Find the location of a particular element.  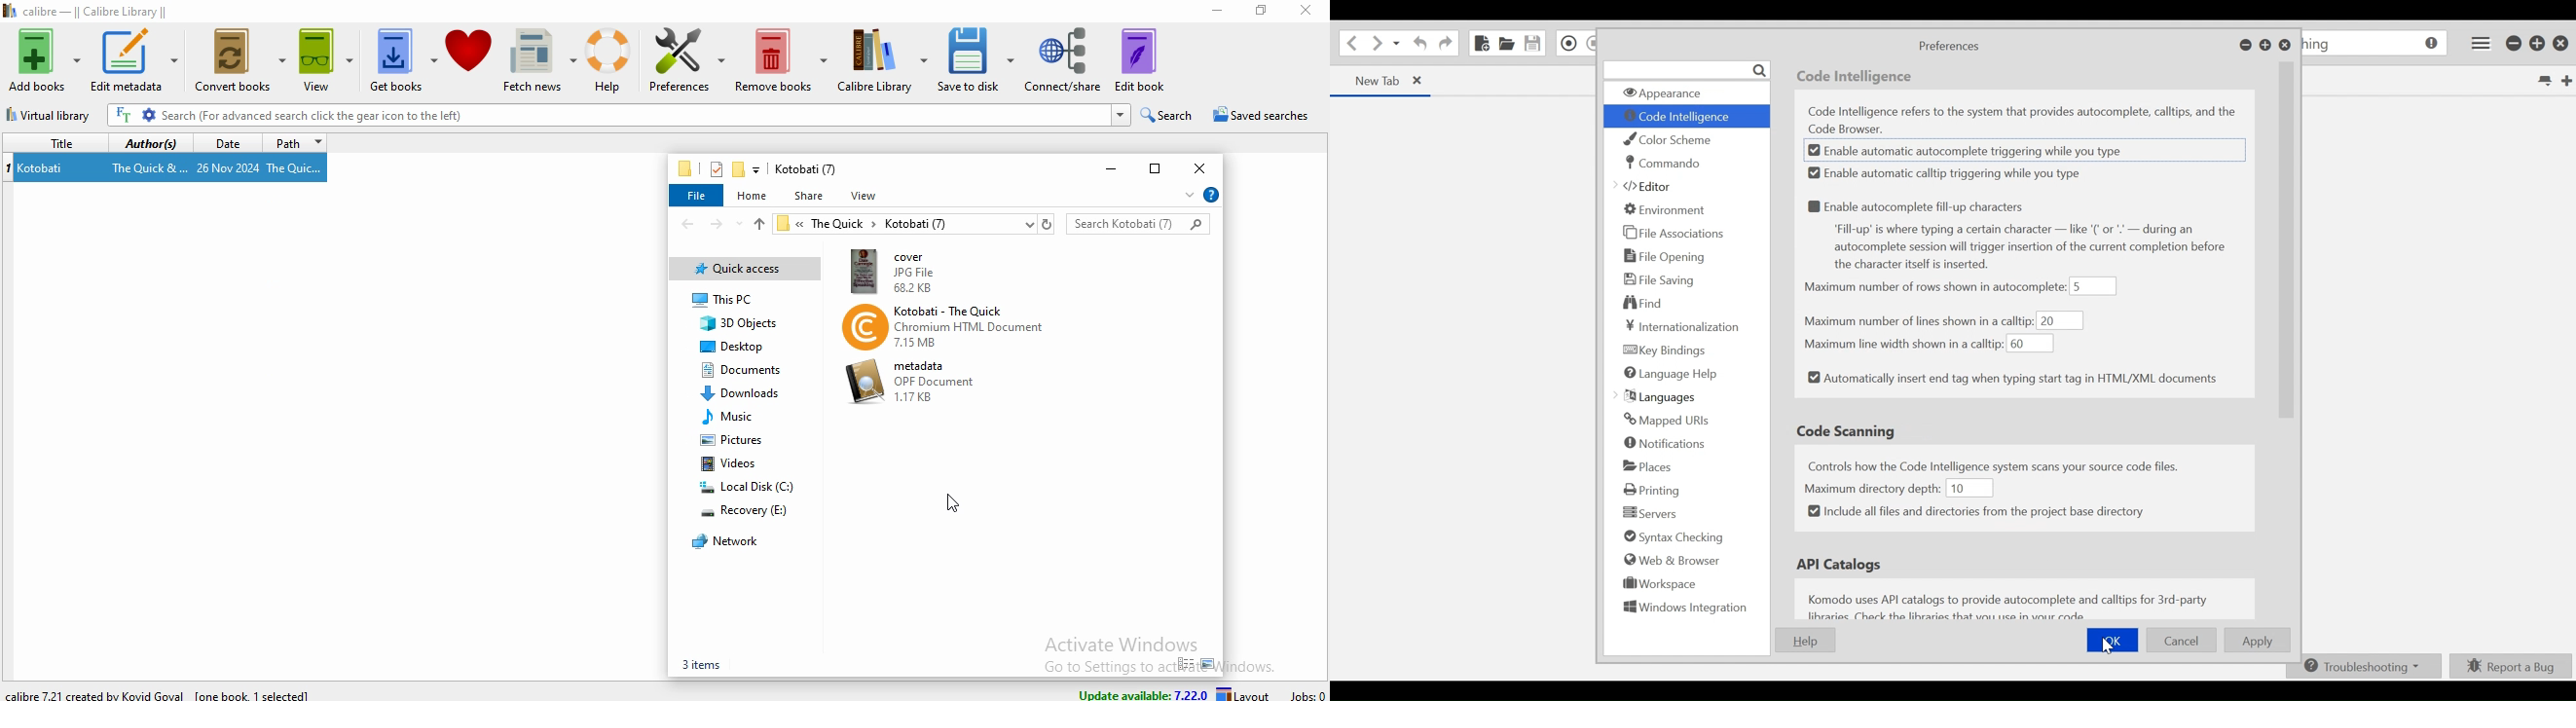

authors is located at coordinates (150, 143).